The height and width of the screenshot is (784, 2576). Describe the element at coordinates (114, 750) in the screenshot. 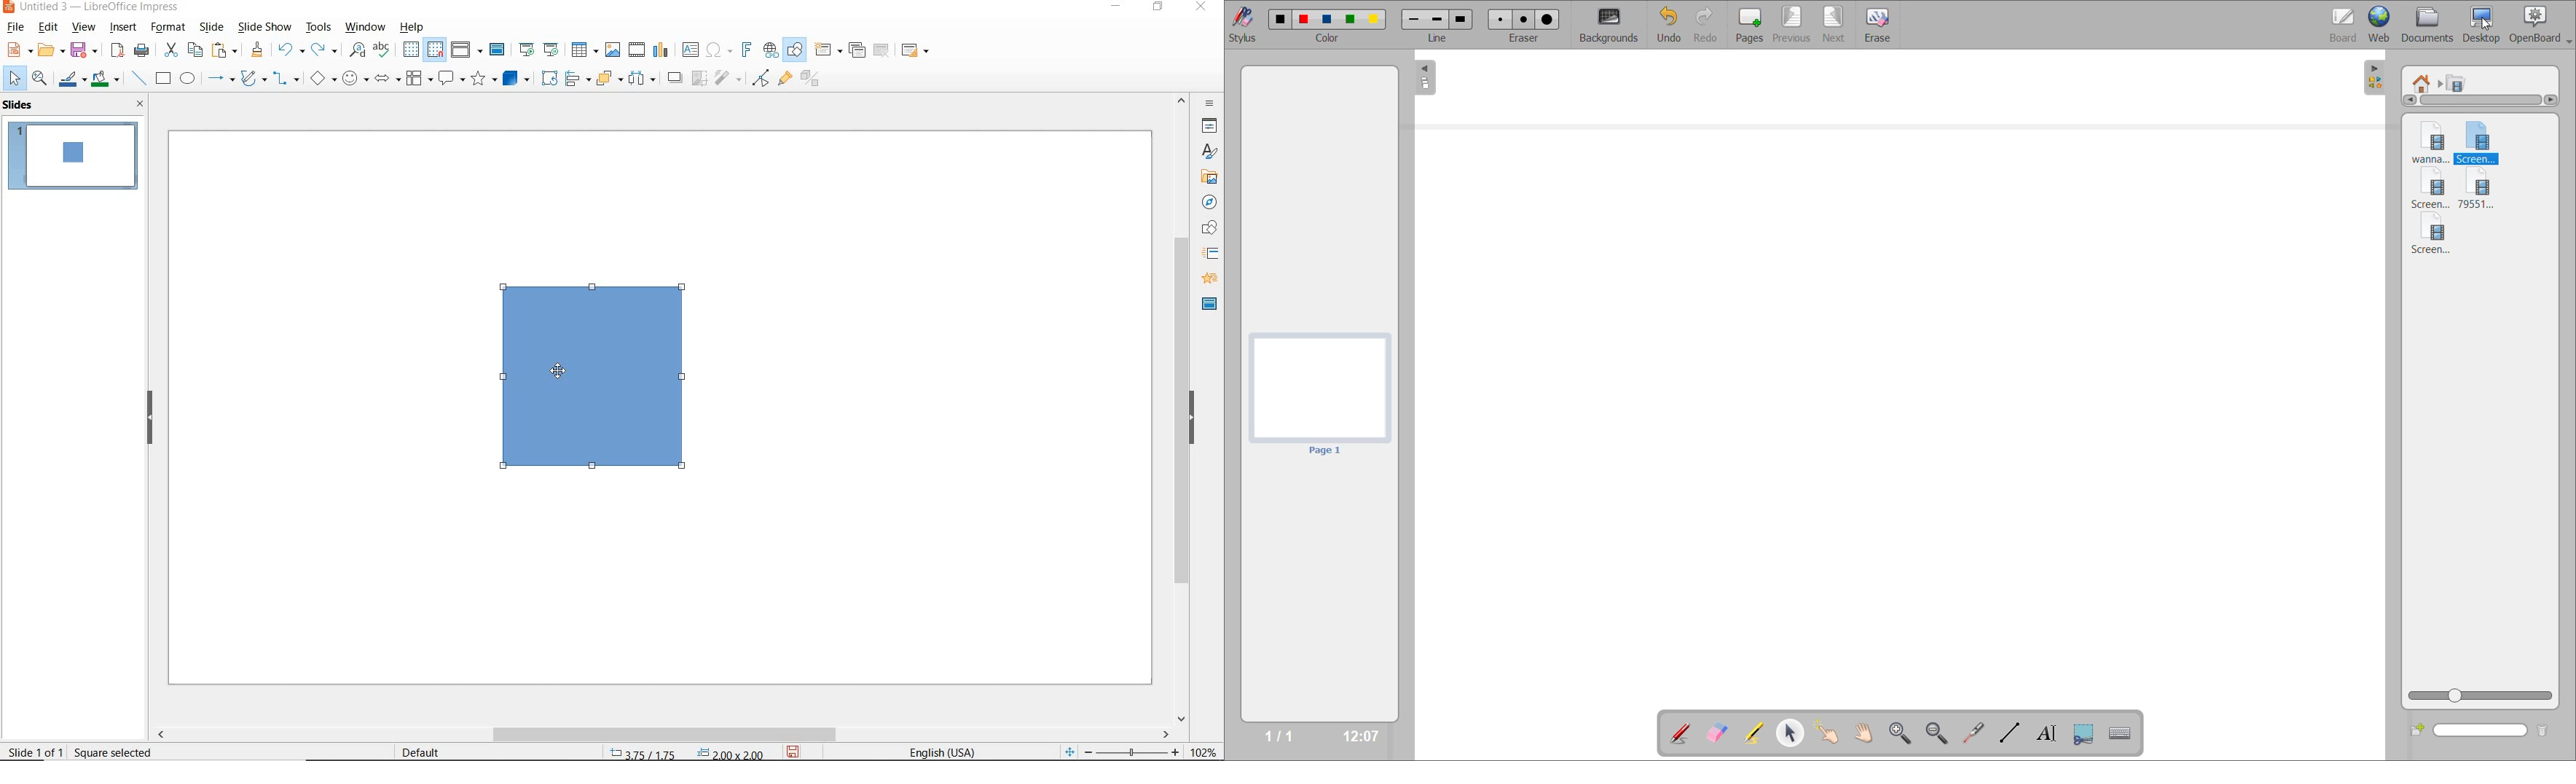

I see `square selected` at that location.